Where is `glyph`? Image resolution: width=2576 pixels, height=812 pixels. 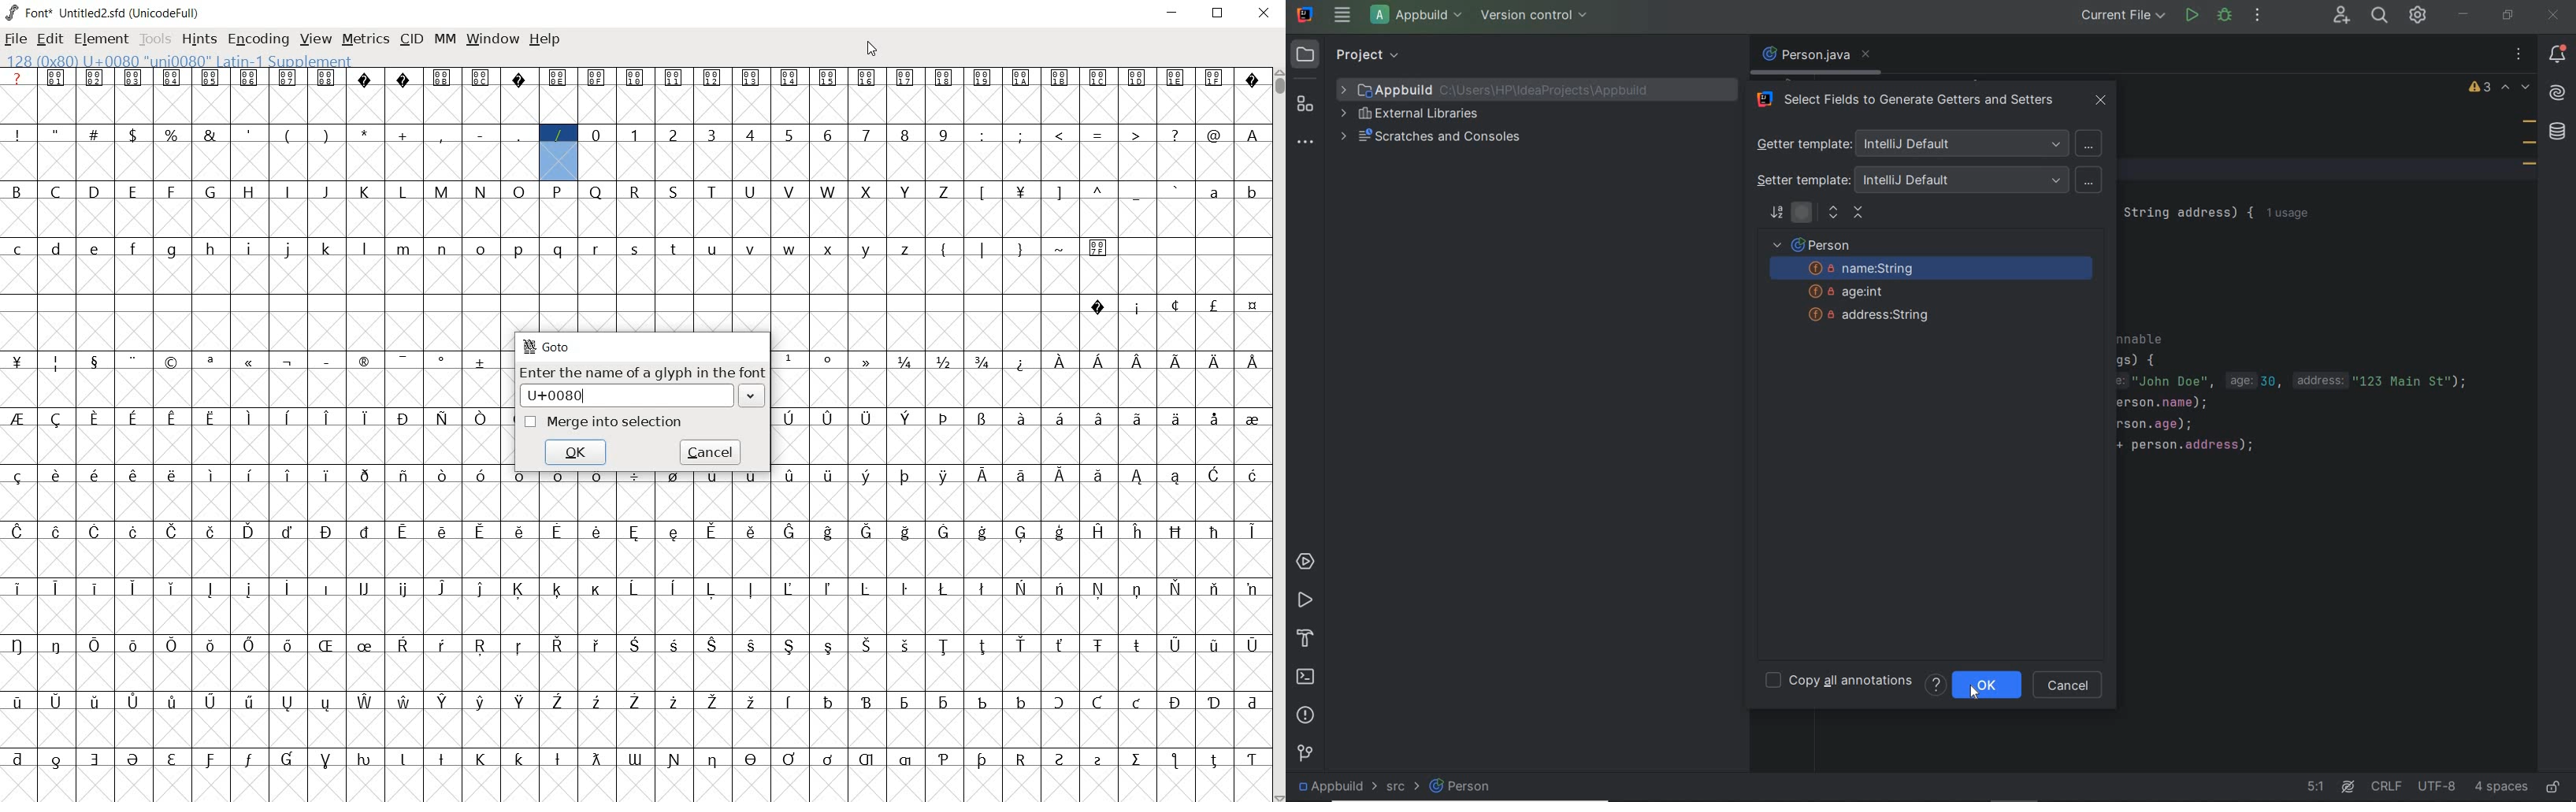 glyph is located at coordinates (363, 759).